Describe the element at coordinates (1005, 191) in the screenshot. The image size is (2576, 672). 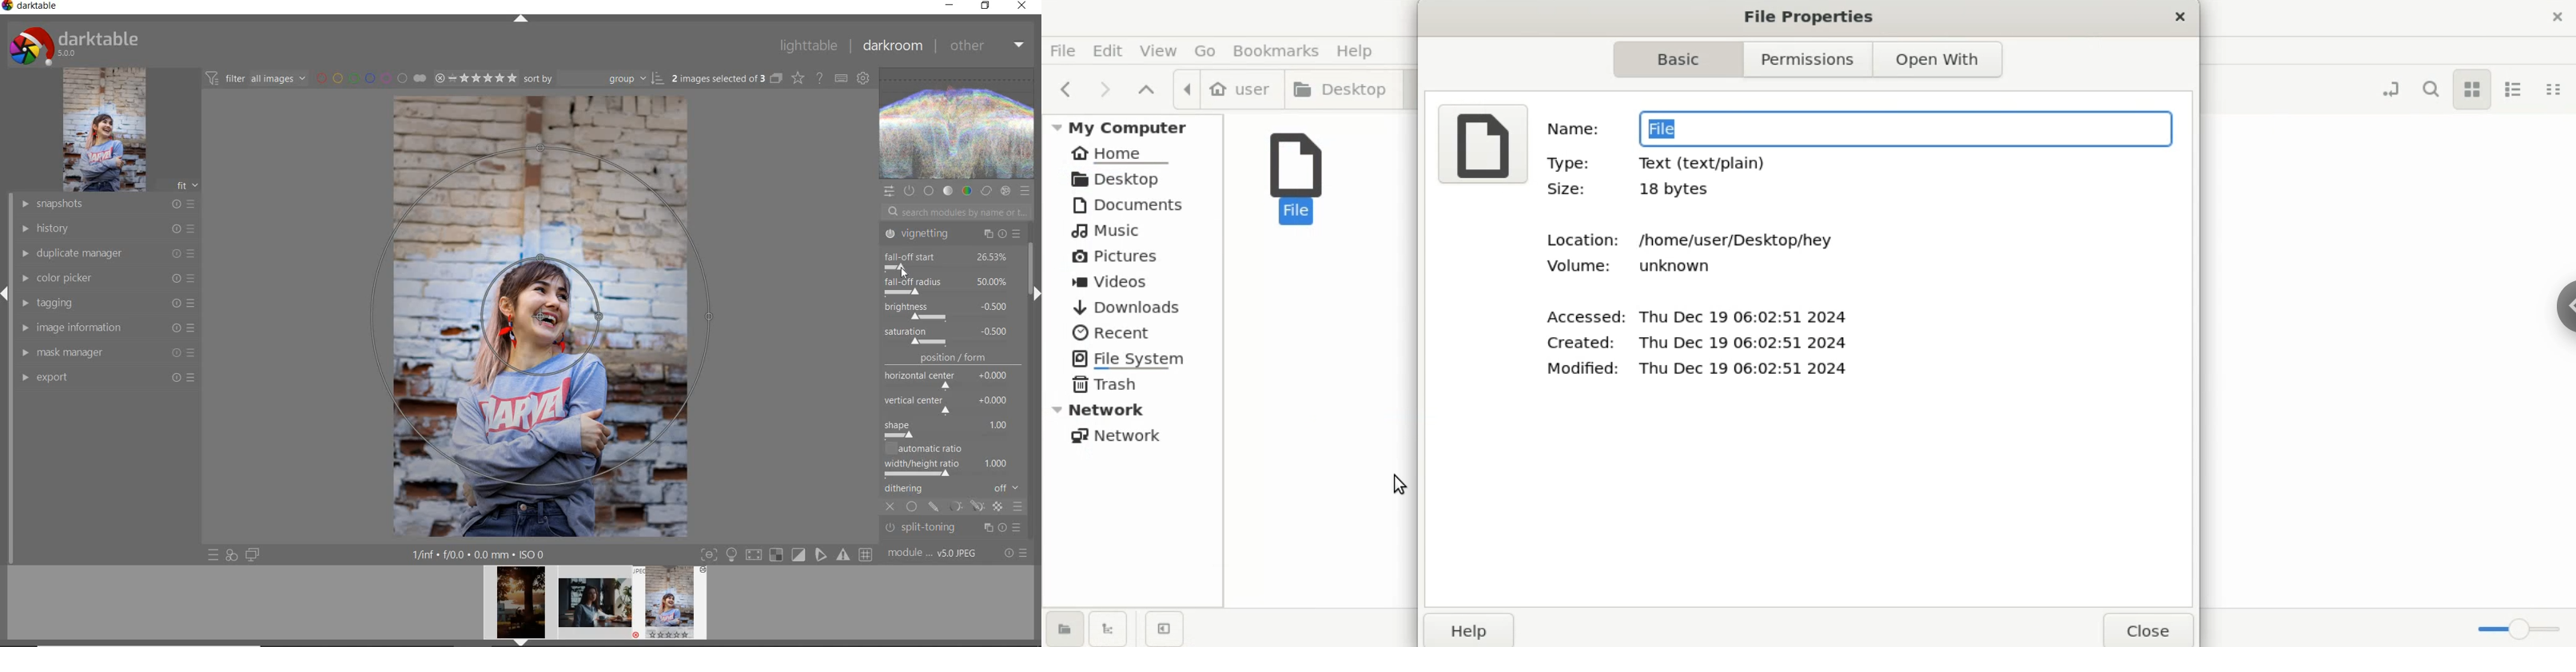
I see `effect` at that location.